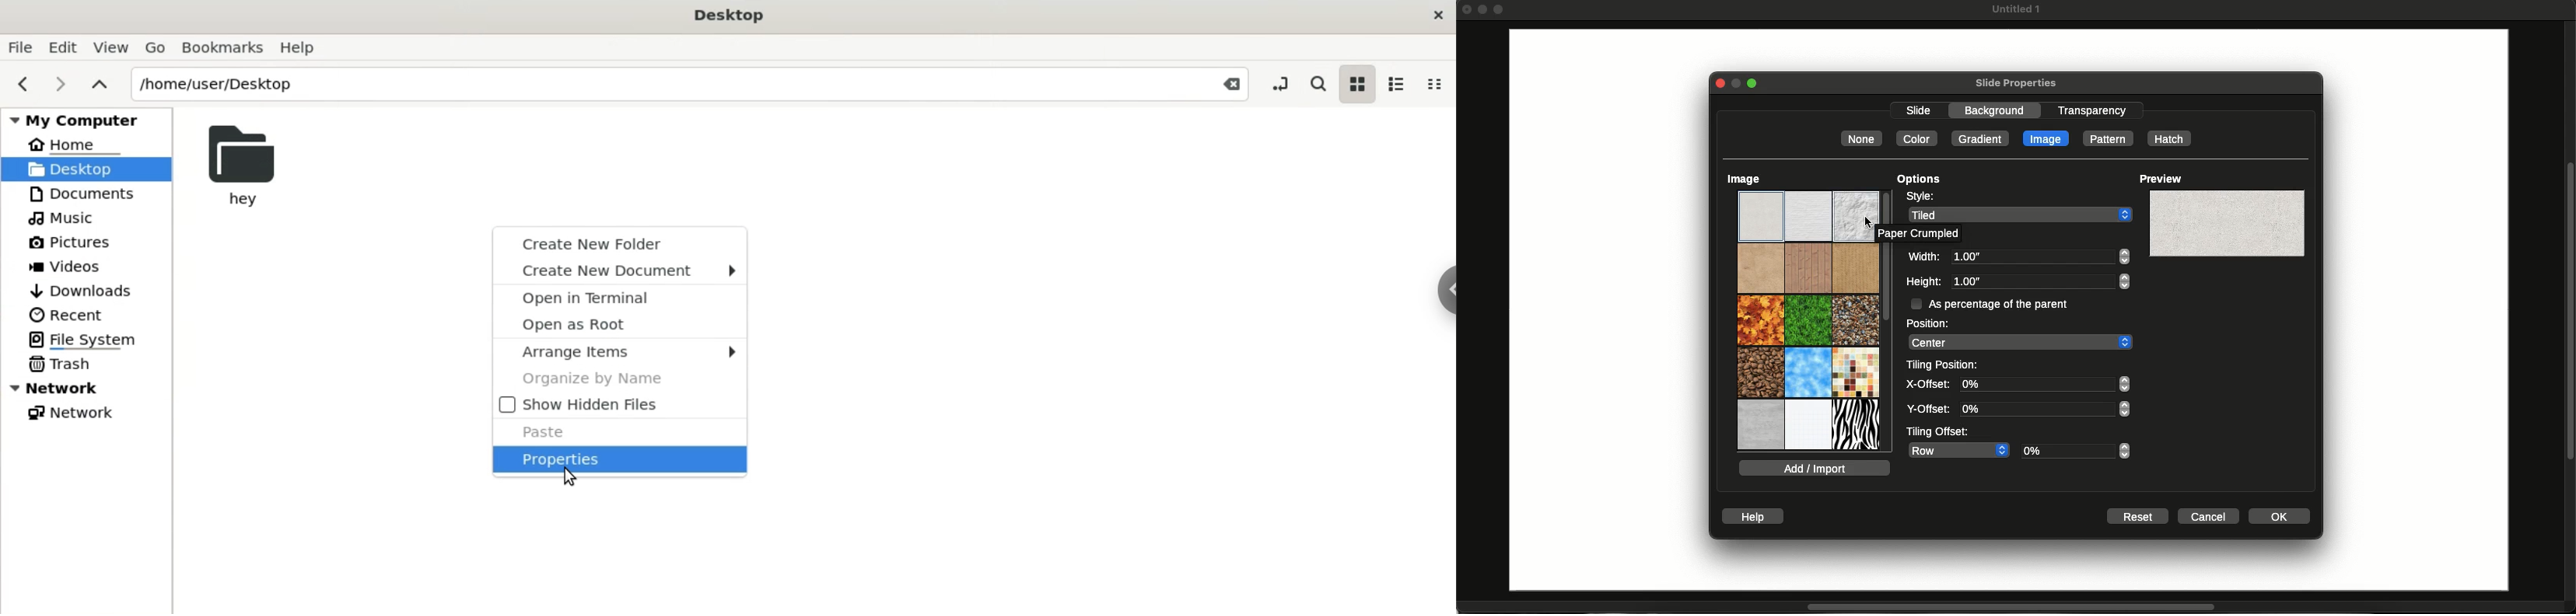 Image resolution: width=2576 pixels, height=616 pixels. I want to click on Maximize, so click(1755, 84).